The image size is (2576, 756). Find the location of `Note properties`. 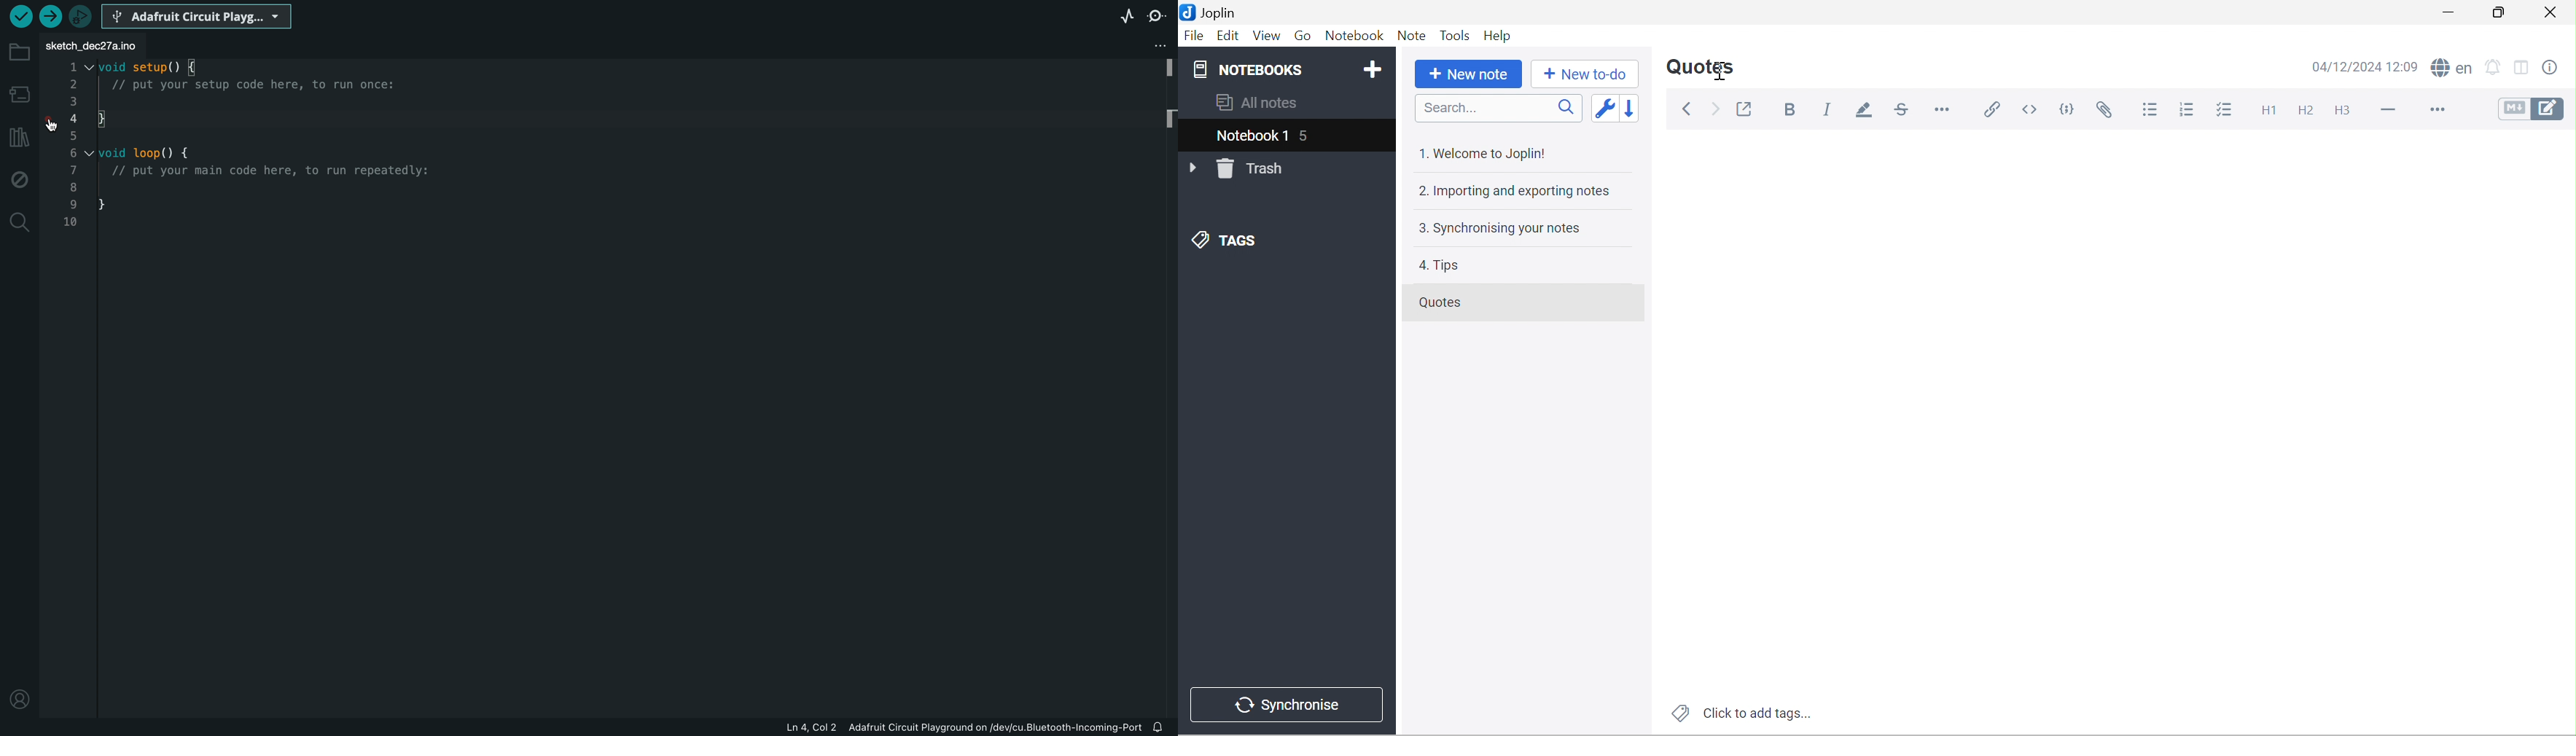

Note properties is located at coordinates (2559, 65).